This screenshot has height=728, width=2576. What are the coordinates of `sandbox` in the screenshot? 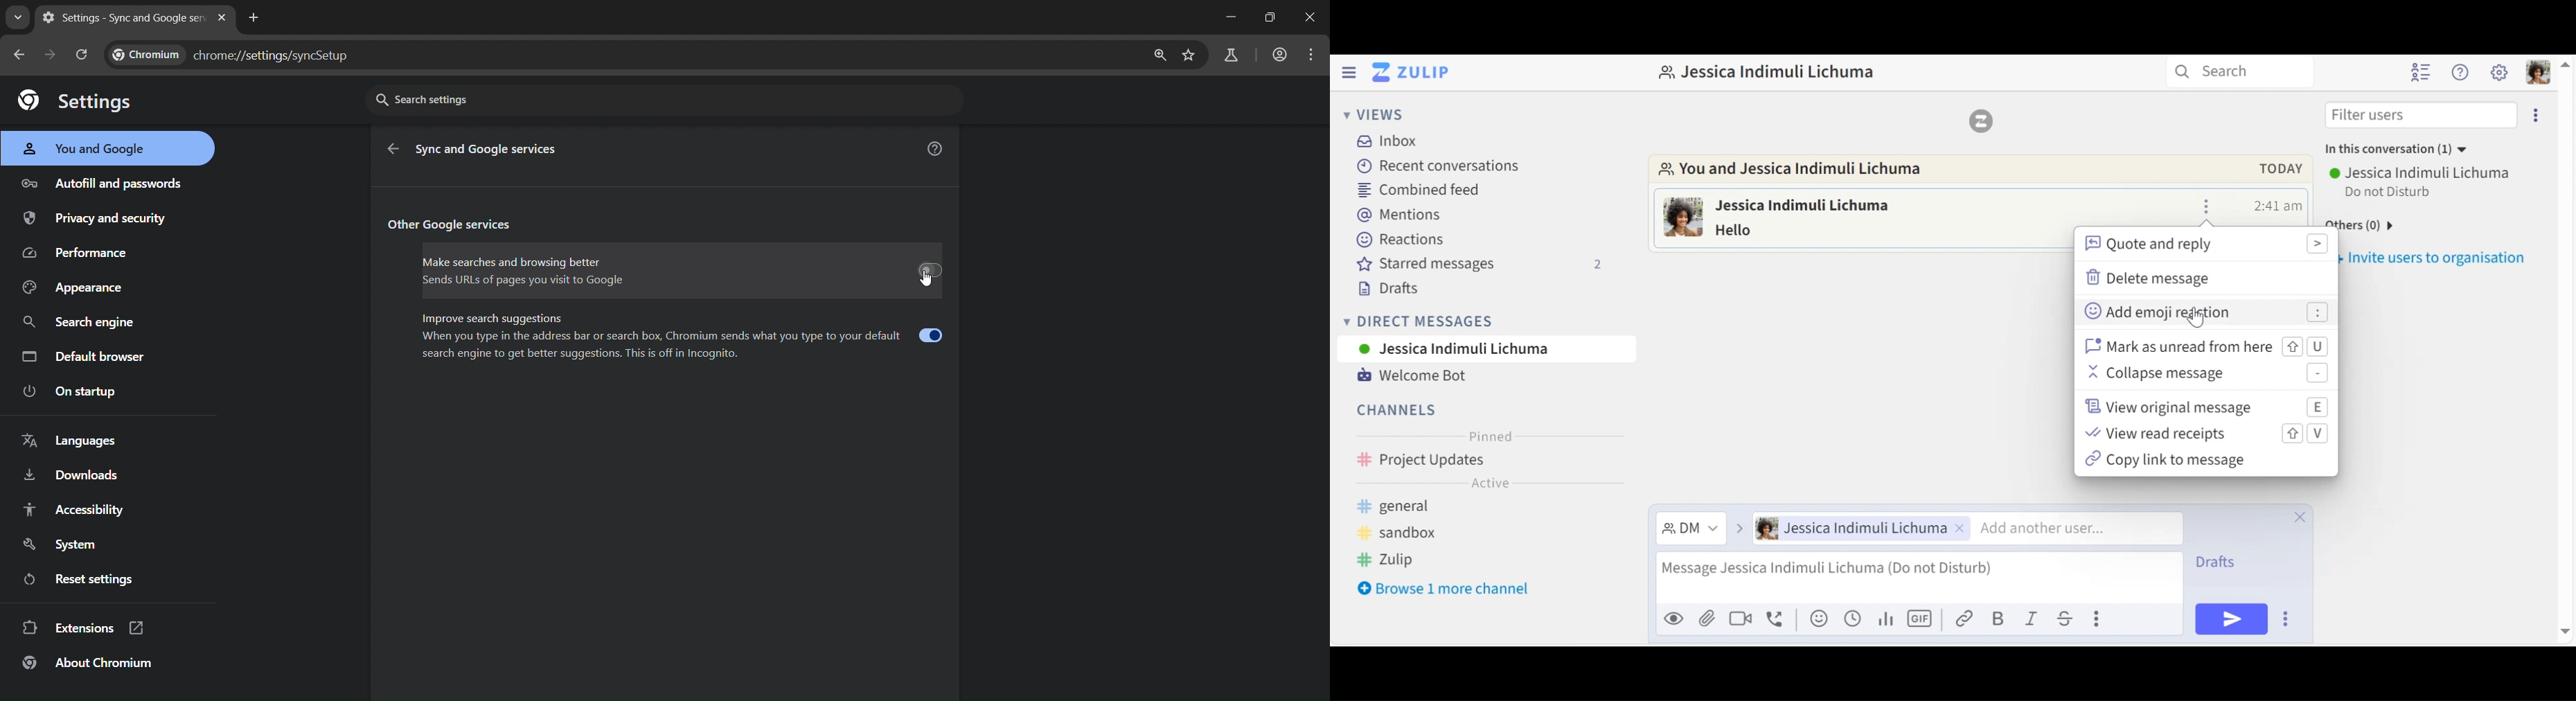 It's located at (1404, 534).